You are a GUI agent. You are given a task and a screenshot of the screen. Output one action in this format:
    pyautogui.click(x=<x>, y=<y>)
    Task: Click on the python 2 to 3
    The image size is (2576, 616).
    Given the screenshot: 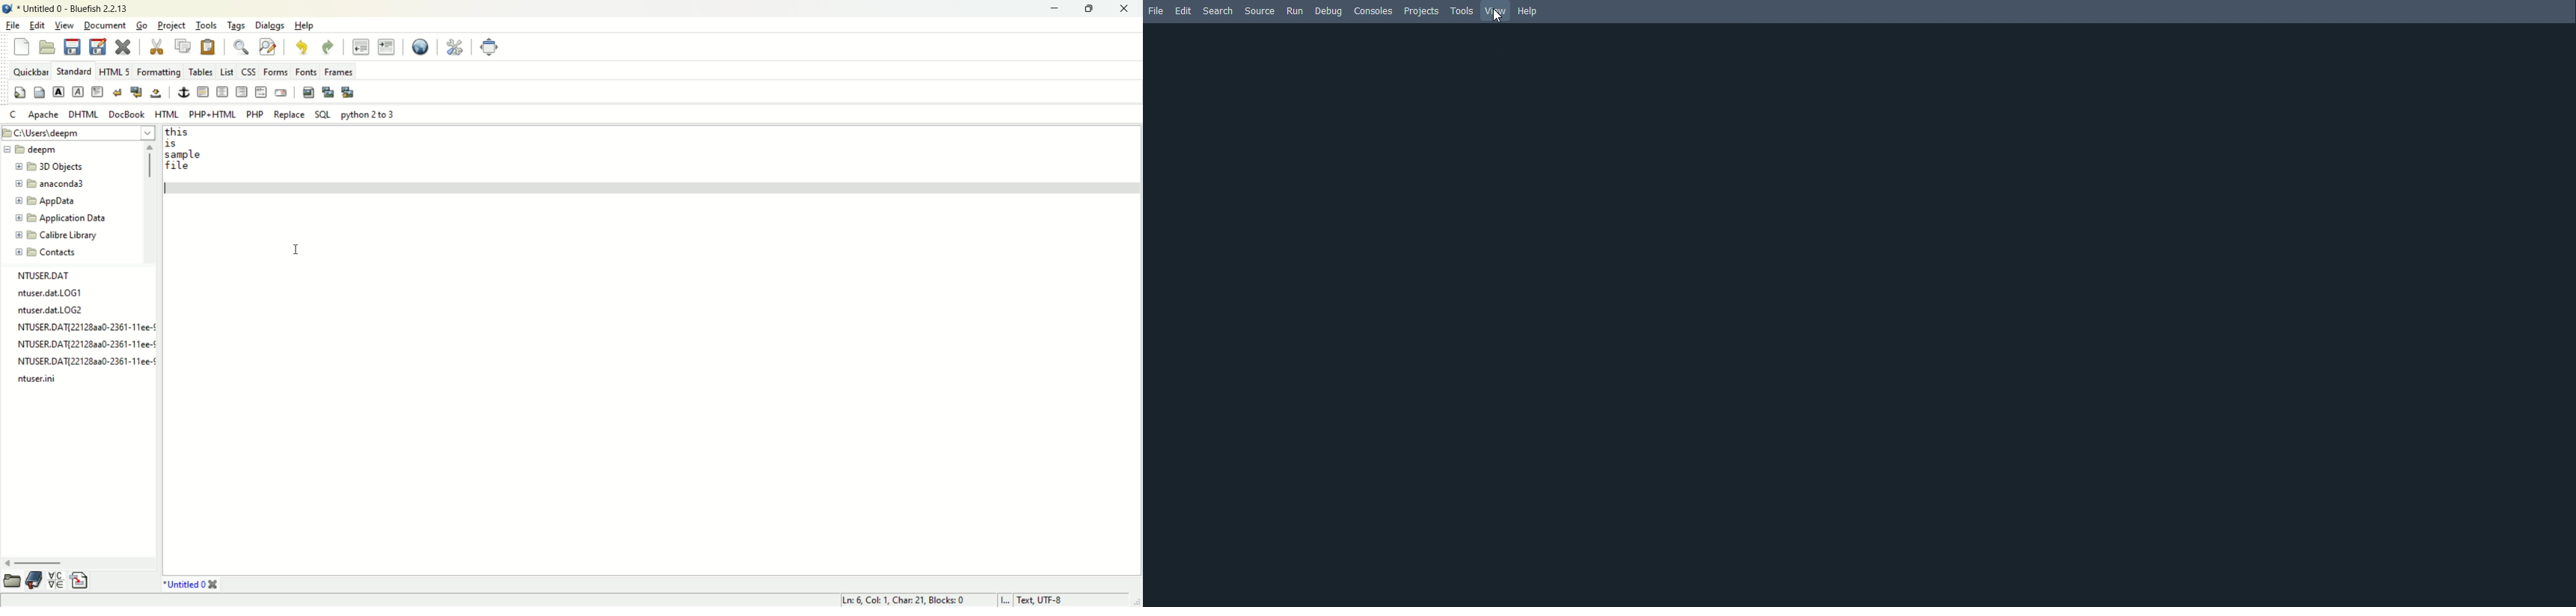 What is the action you would take?
    pyautogui.click(x=368, y=114)
    